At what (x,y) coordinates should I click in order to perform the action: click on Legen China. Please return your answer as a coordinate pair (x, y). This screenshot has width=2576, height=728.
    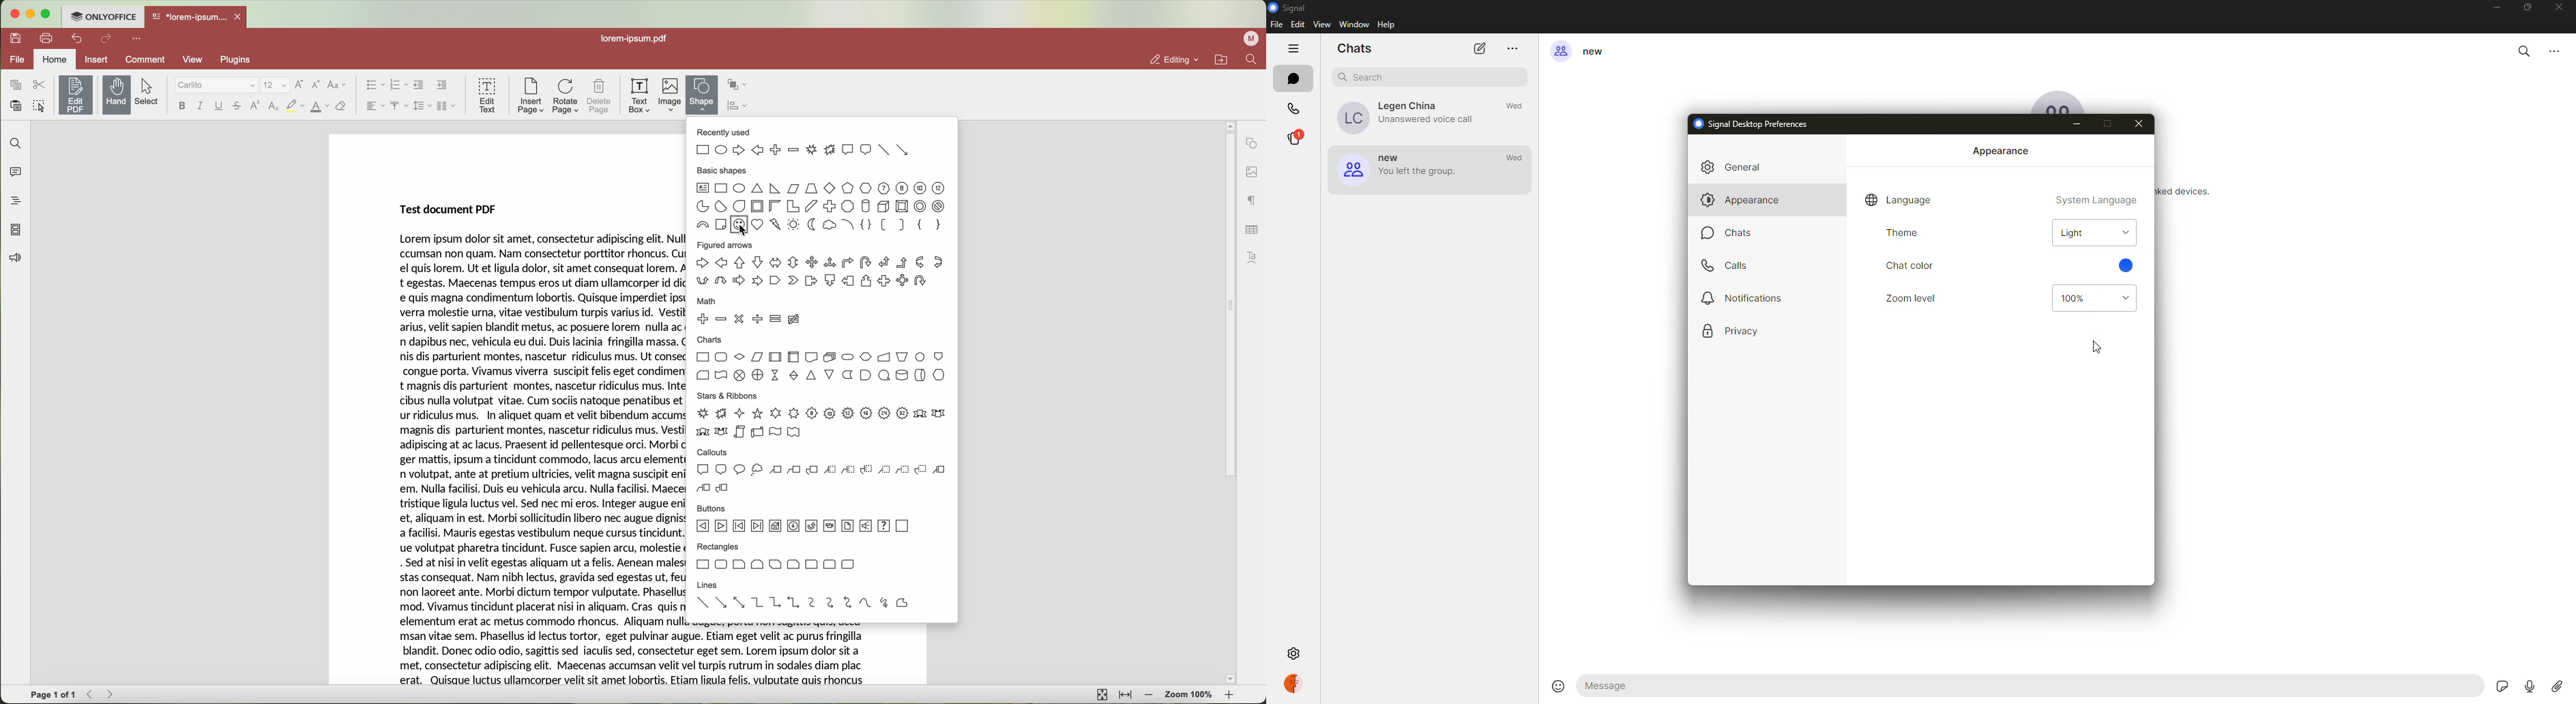
    Looking at the image, I should click on (1411, 117).